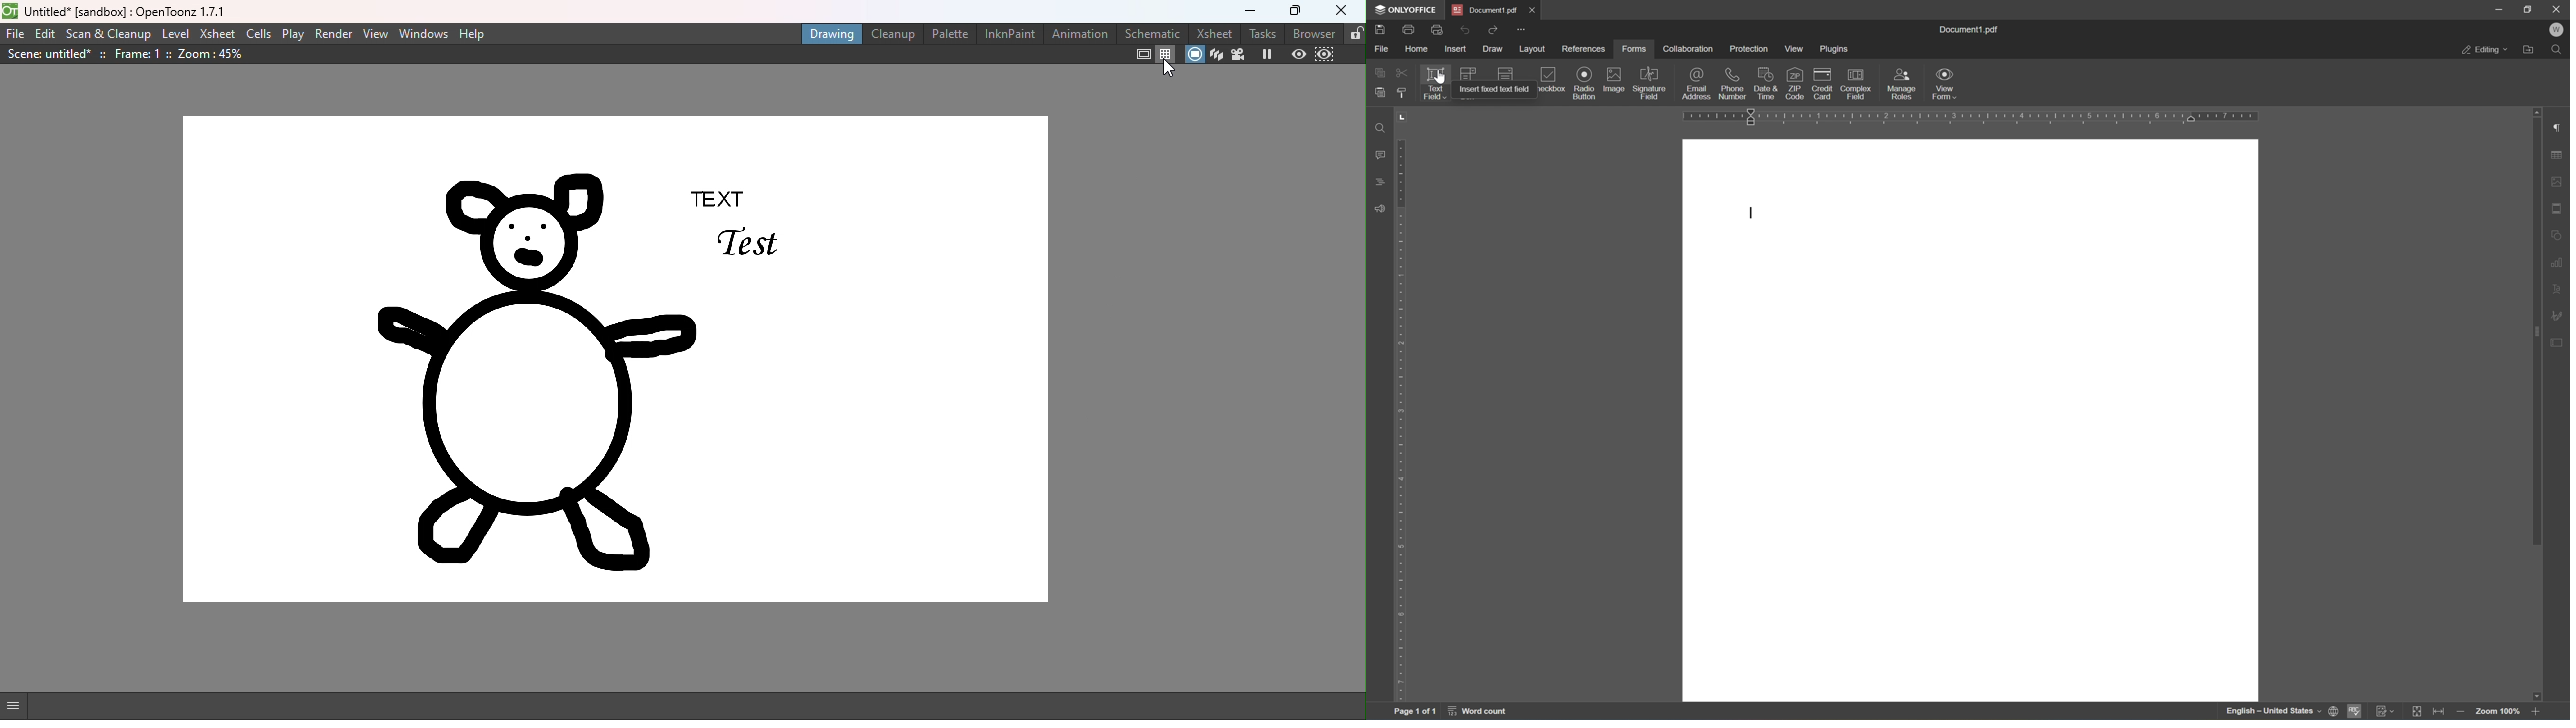 This screenshot has height=728, width=2576. I want to click on paragraph settings, so click(2561, 126).